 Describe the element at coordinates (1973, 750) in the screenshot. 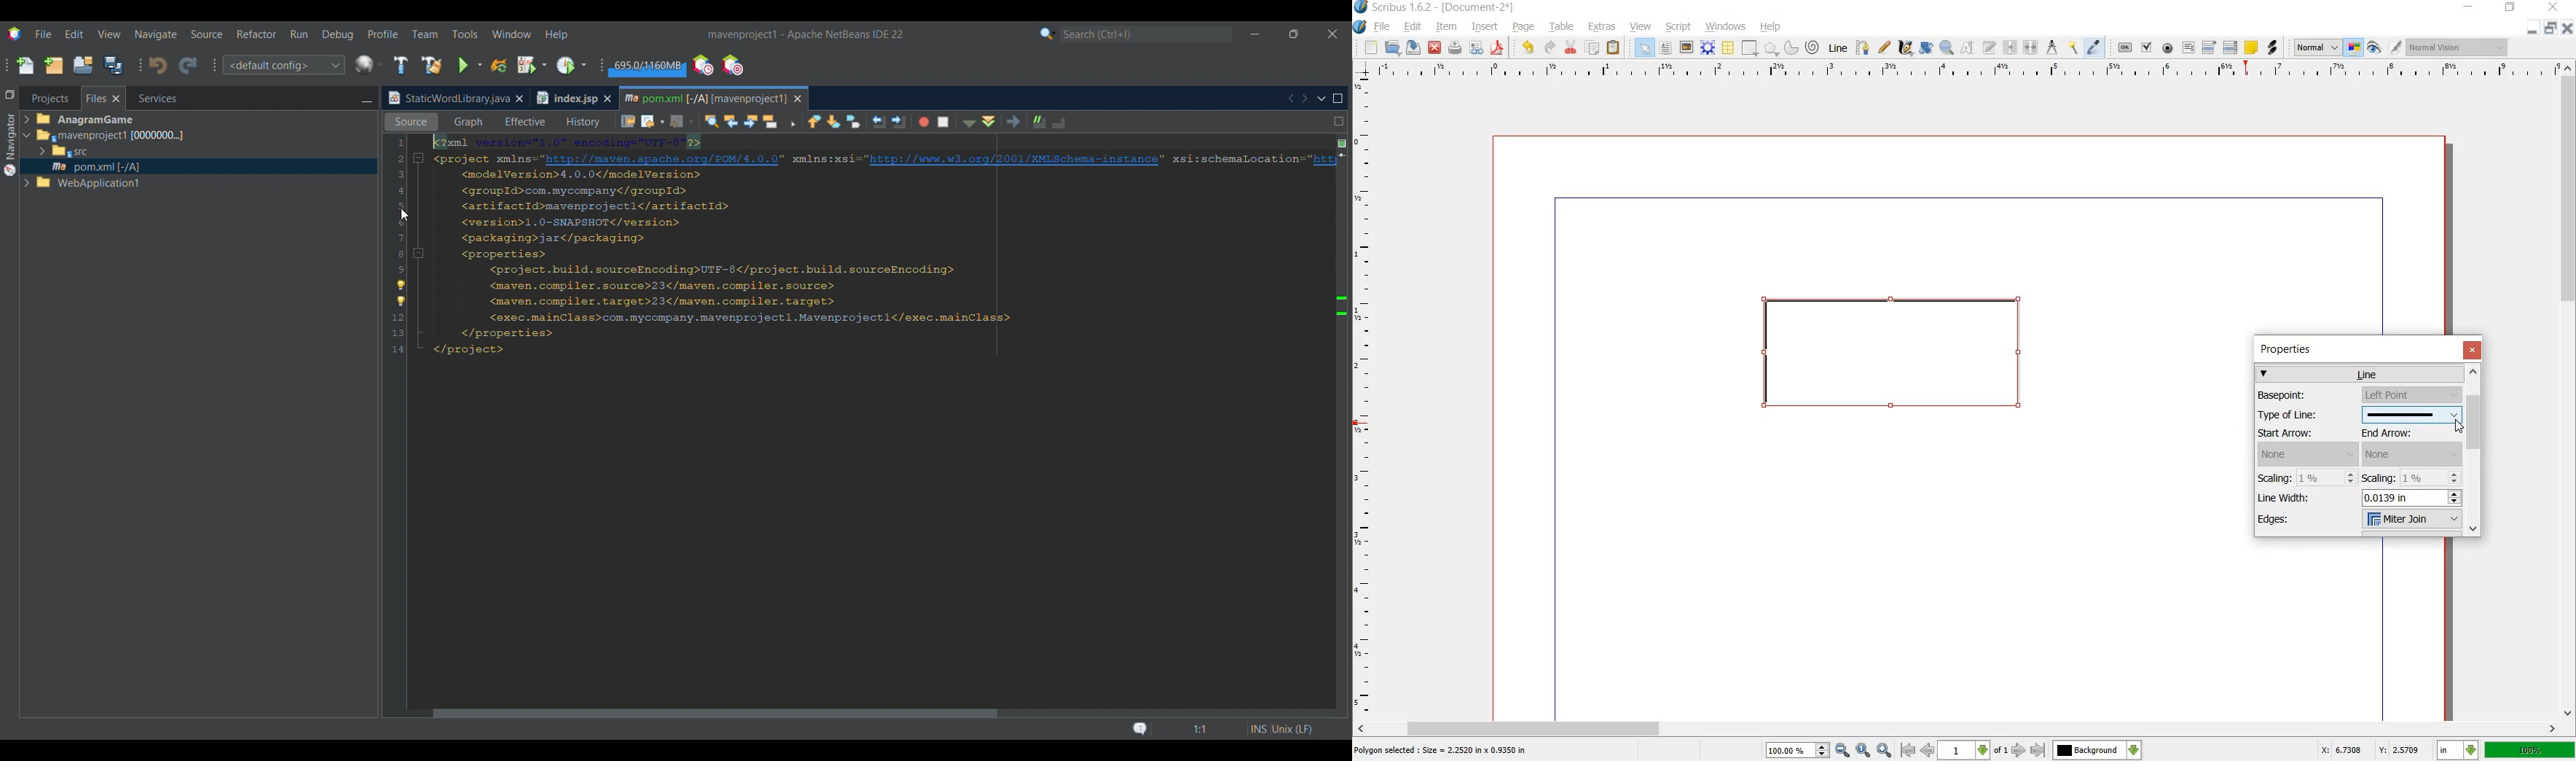

I see `select current page` at that location.